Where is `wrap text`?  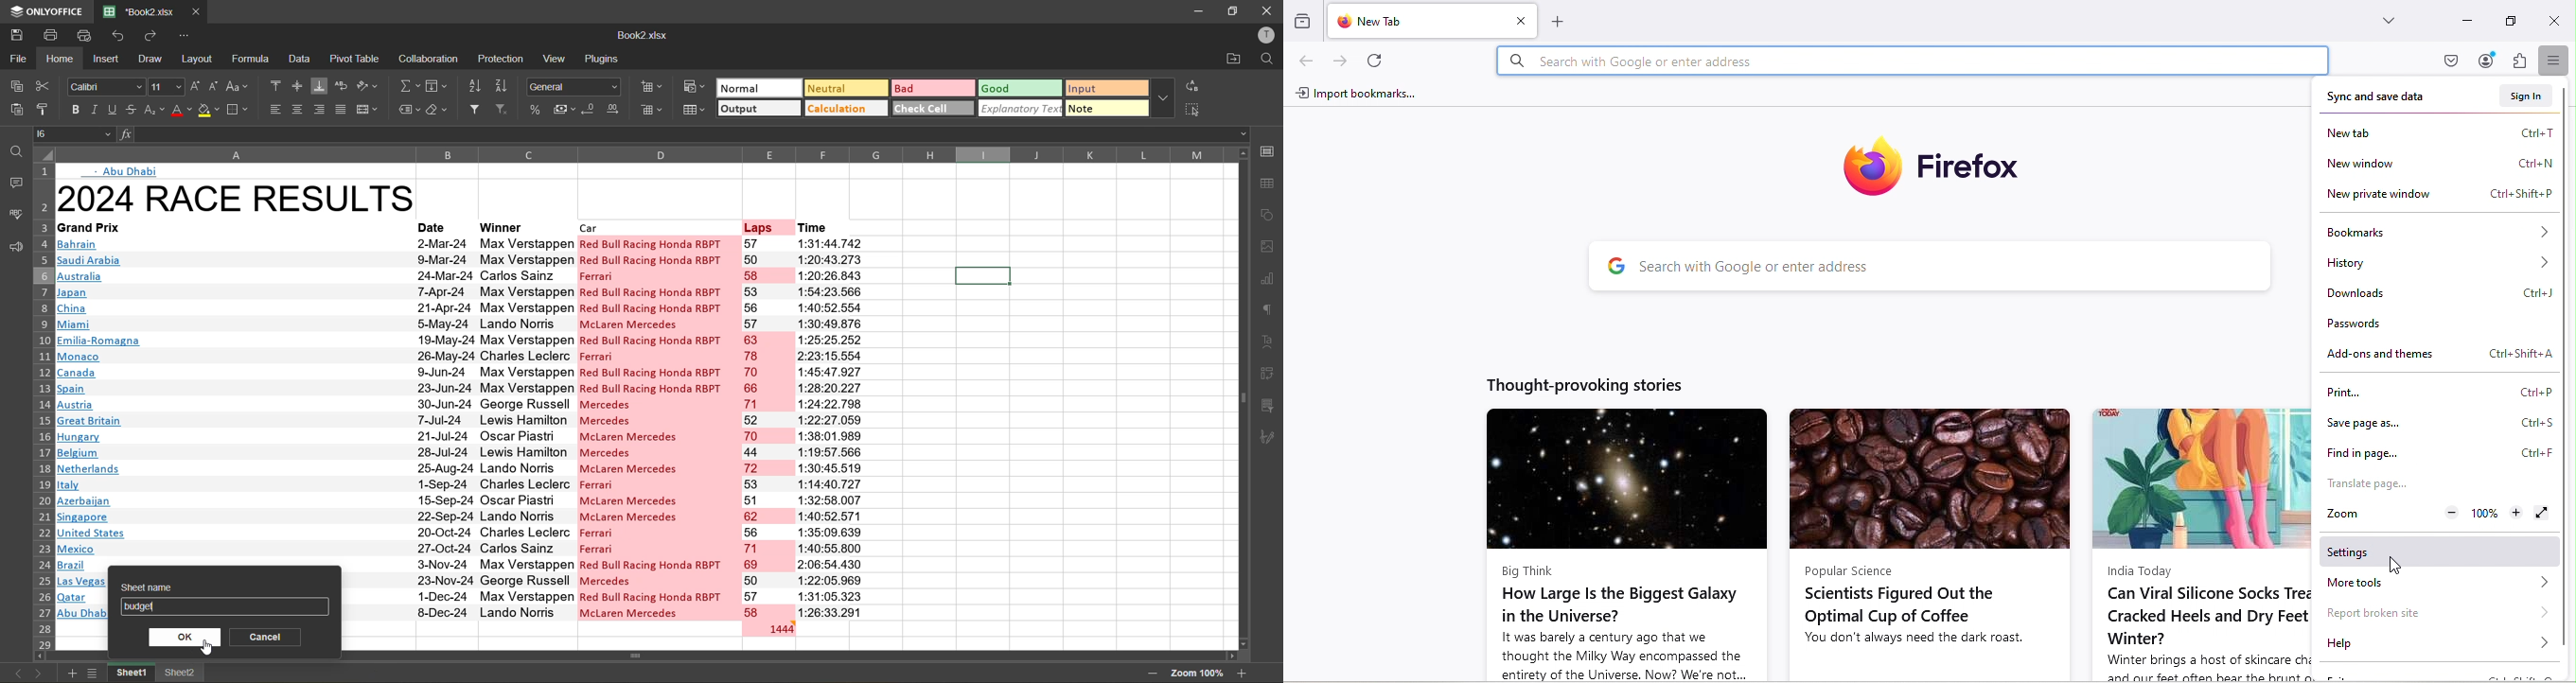
wrap text is located at coordinates (342, 86).